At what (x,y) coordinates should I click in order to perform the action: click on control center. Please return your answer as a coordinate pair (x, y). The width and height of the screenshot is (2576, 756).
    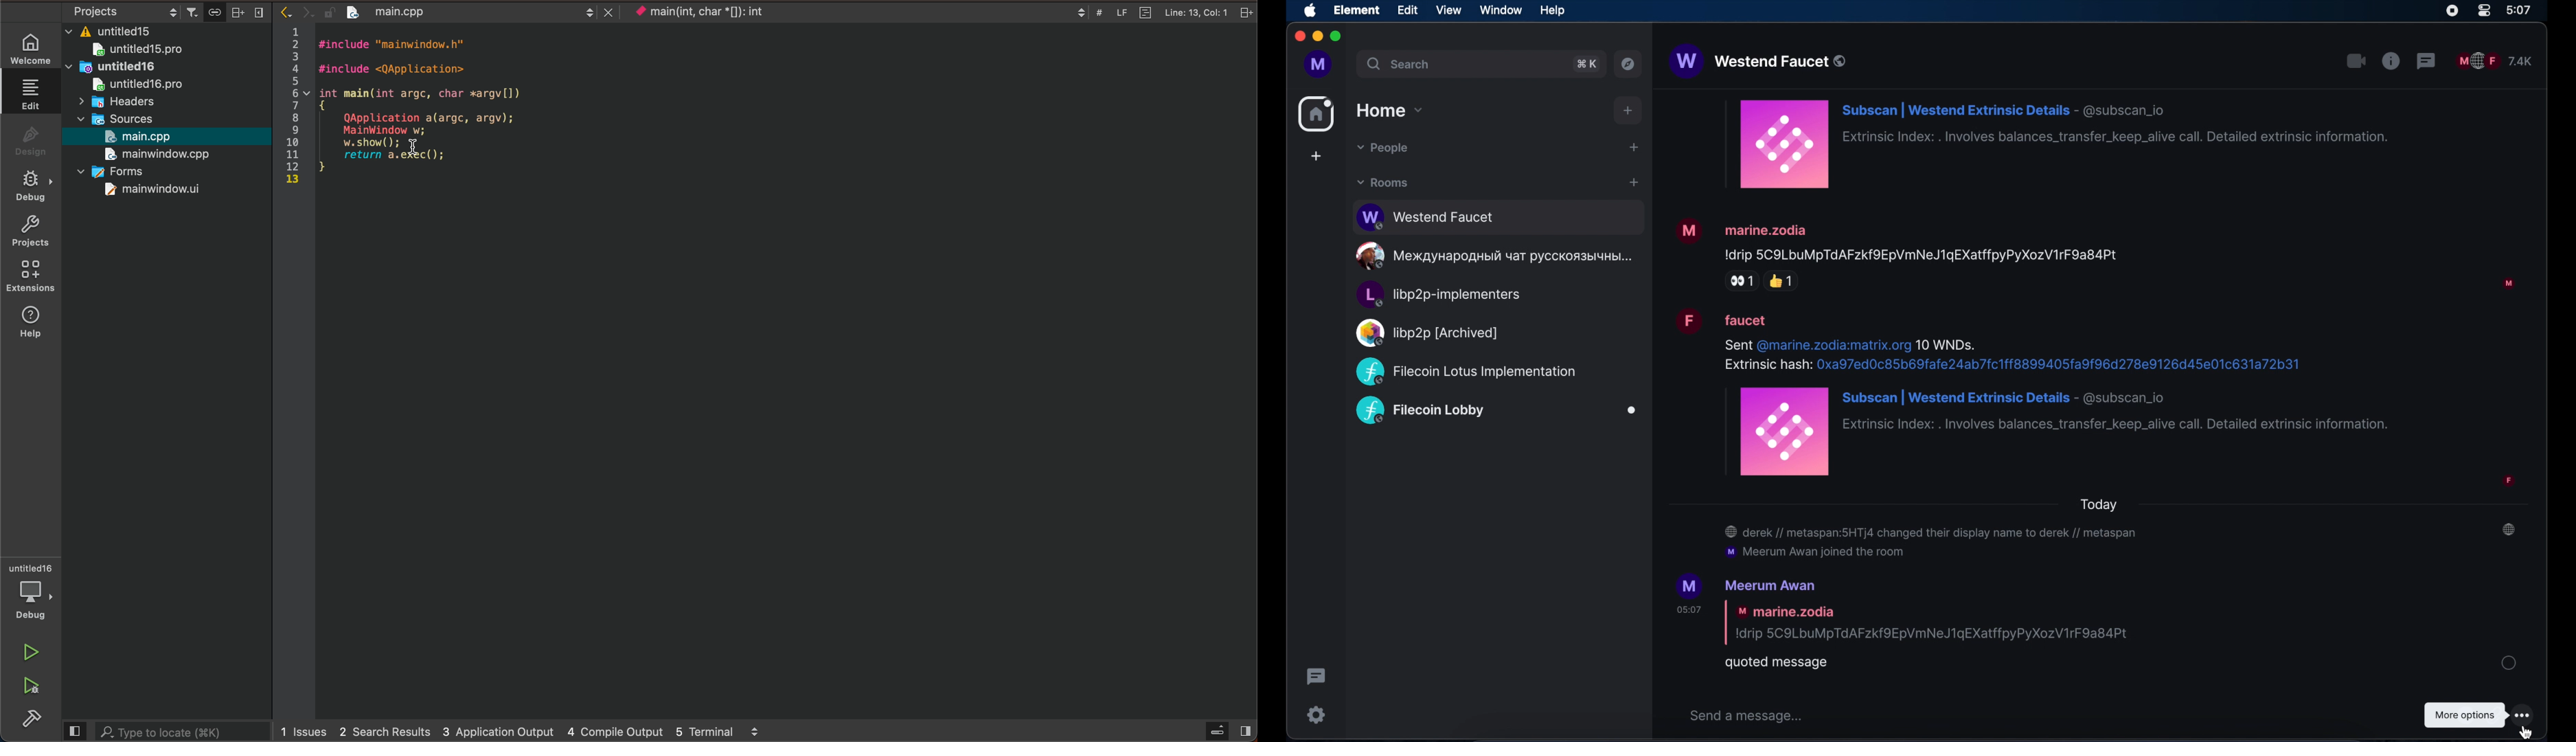
    Looking at the image, I should click on (2483, 11).